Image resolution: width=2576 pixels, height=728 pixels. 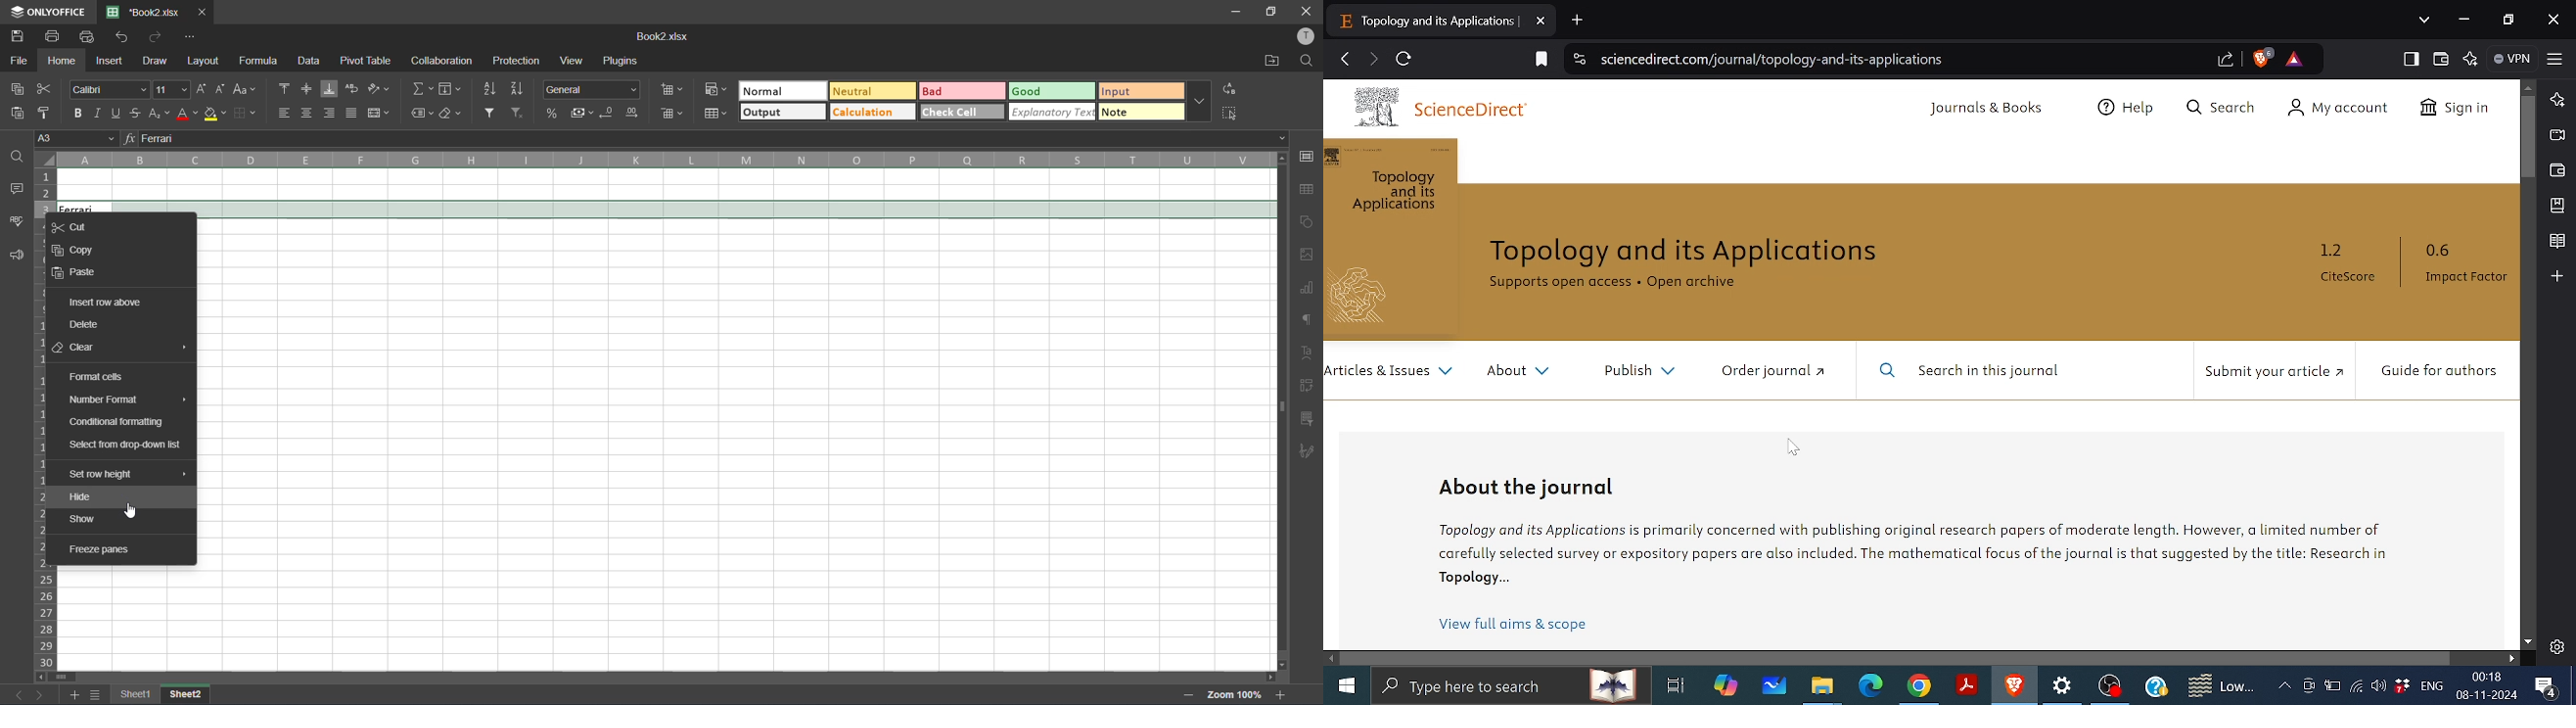 What do you see at coordinates (716, 114) in the screenshot?
I see `format as table` at bounding box center [716, 114].